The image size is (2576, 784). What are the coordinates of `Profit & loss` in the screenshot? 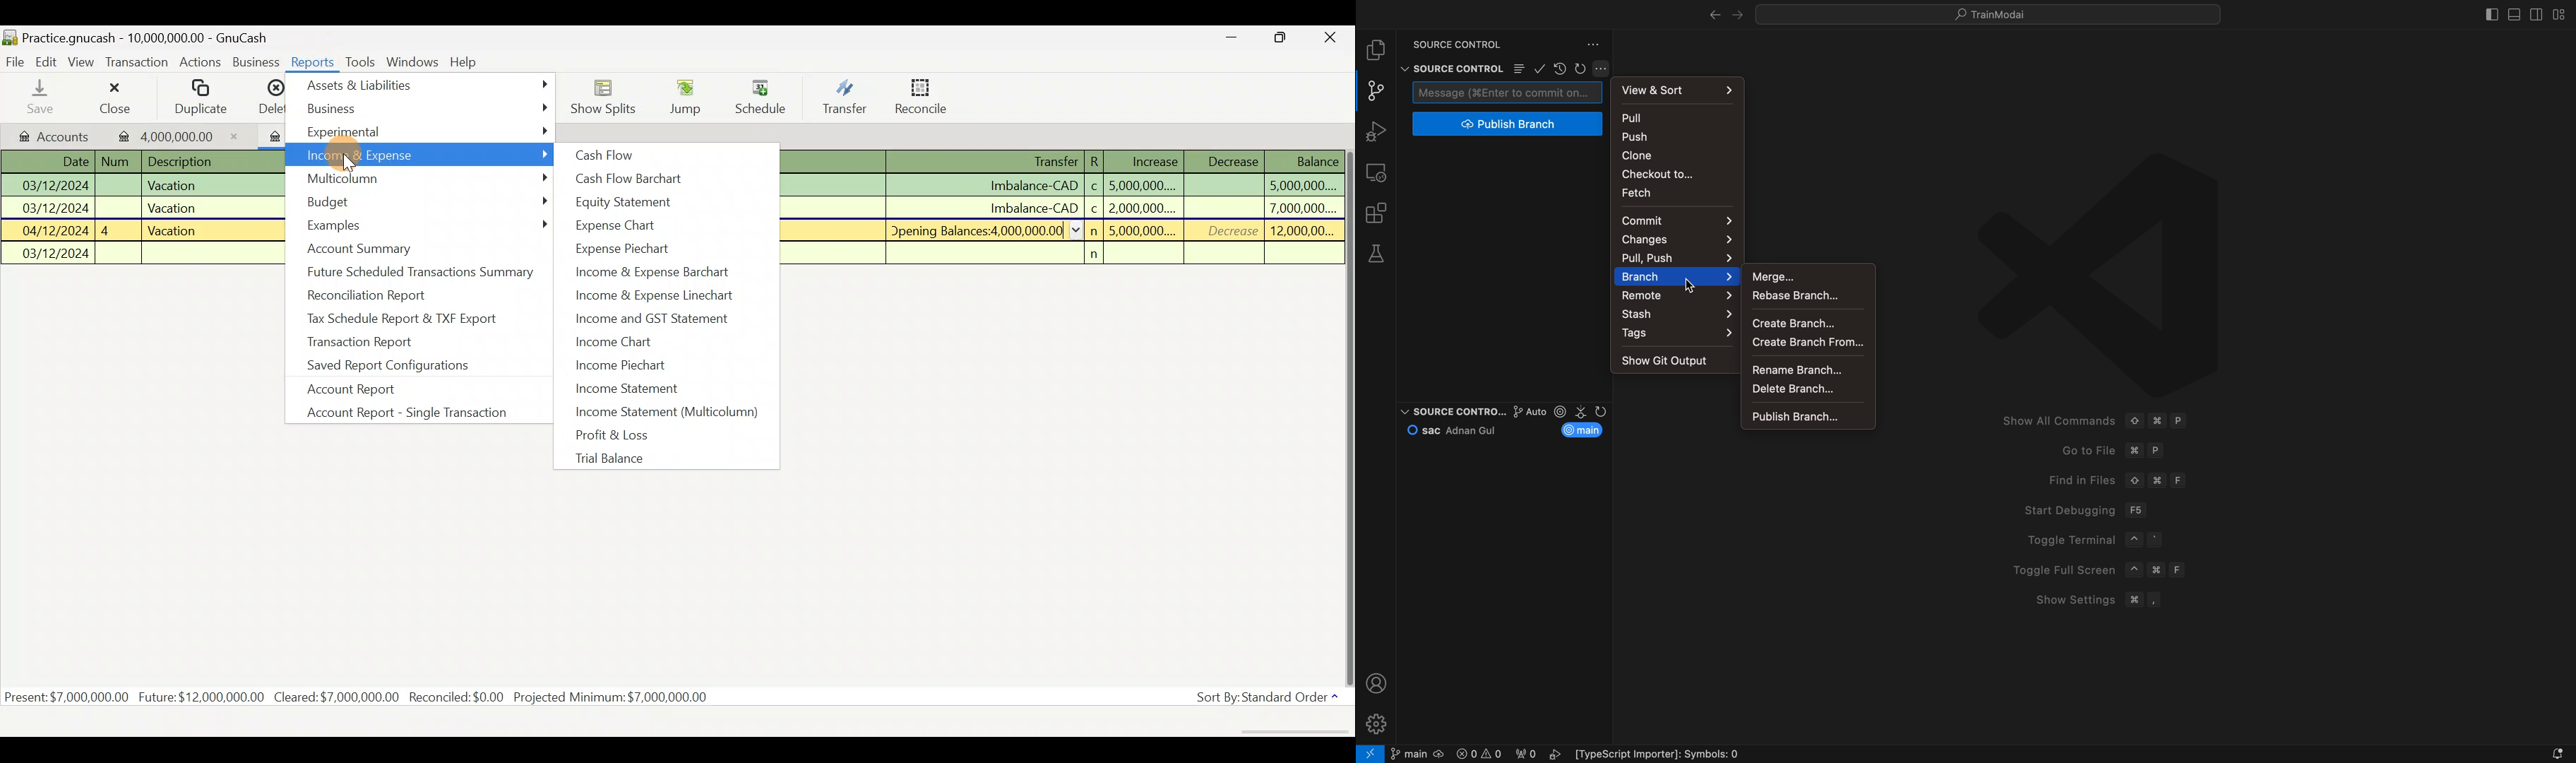 It's located at (656, 435).